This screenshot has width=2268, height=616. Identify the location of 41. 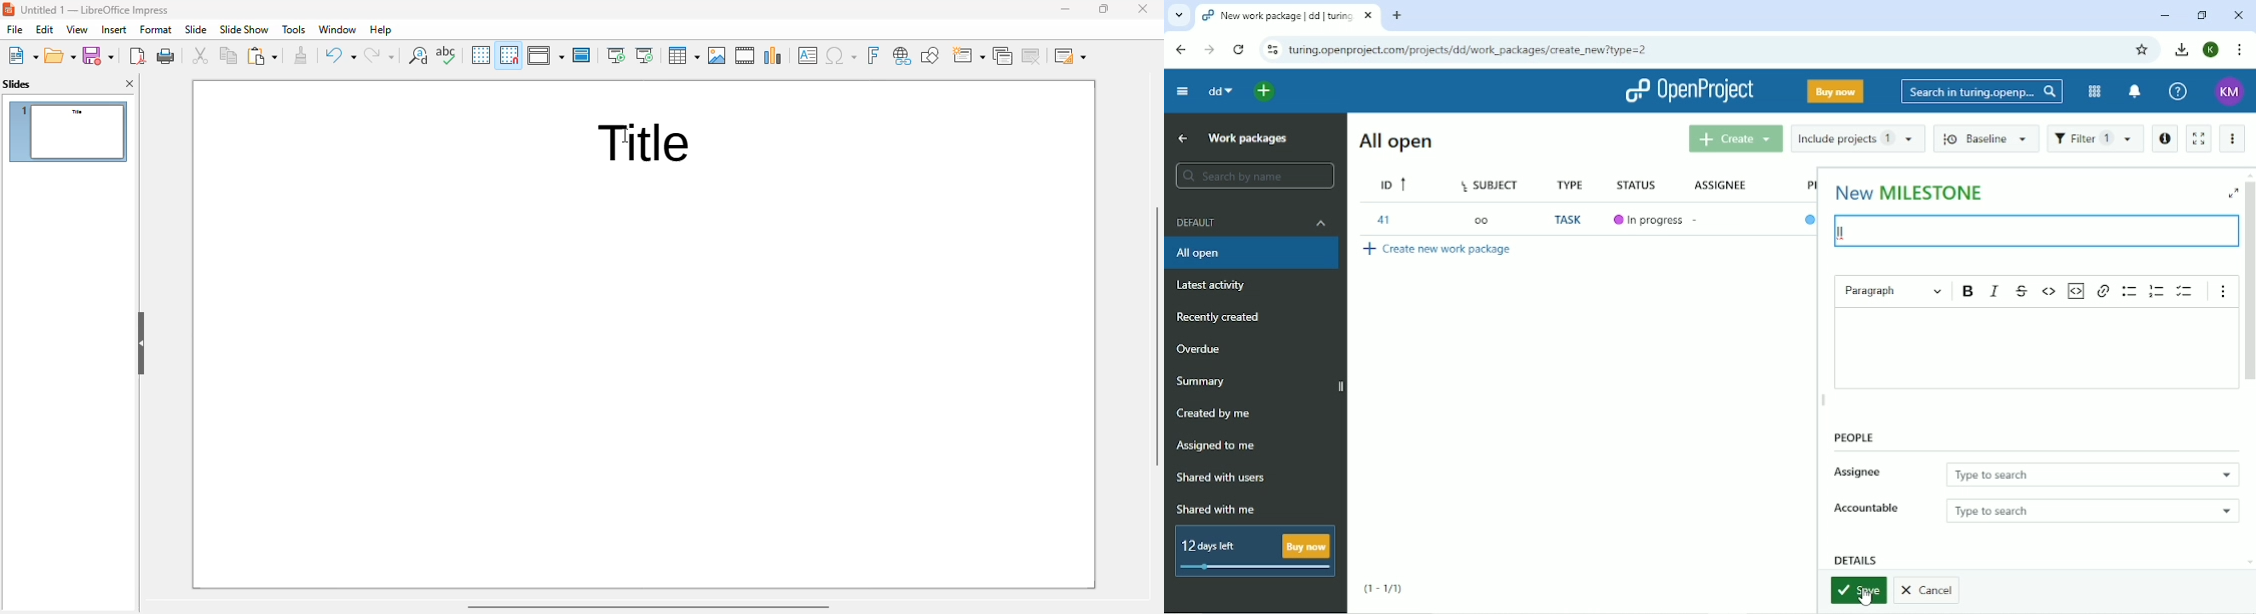
(1383, 219).